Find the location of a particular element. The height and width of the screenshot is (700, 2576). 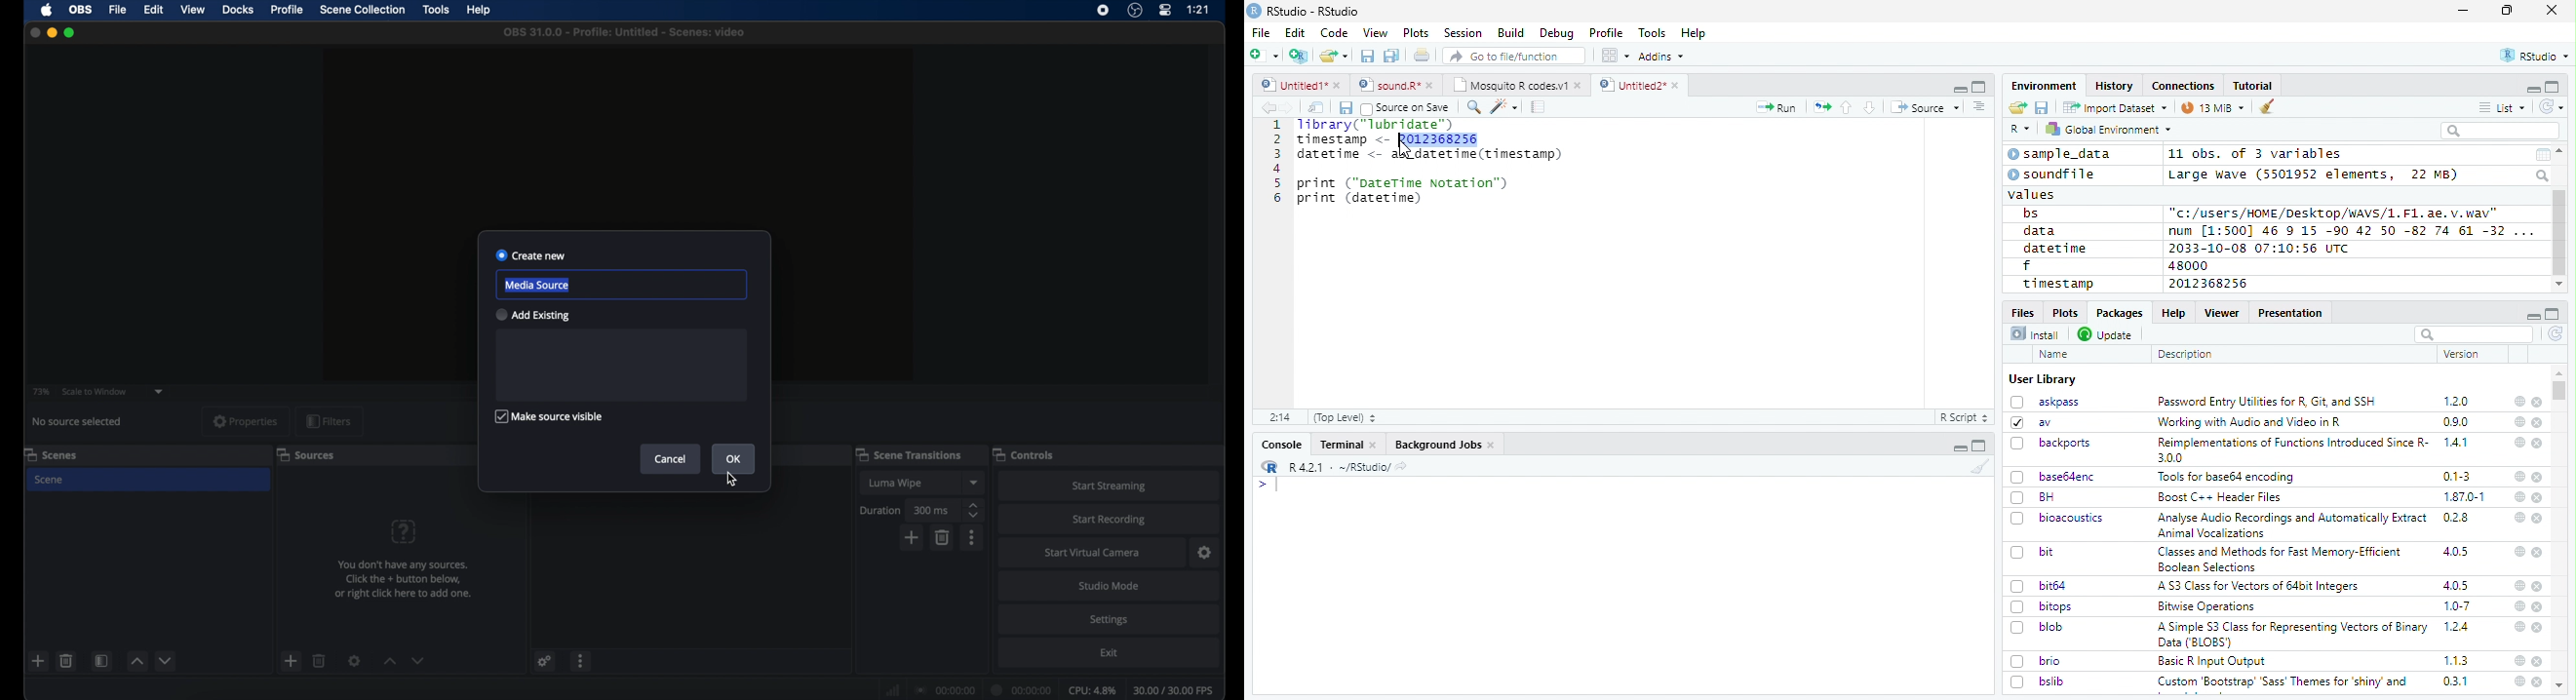

Addins is located at coordinates (1661, 57).